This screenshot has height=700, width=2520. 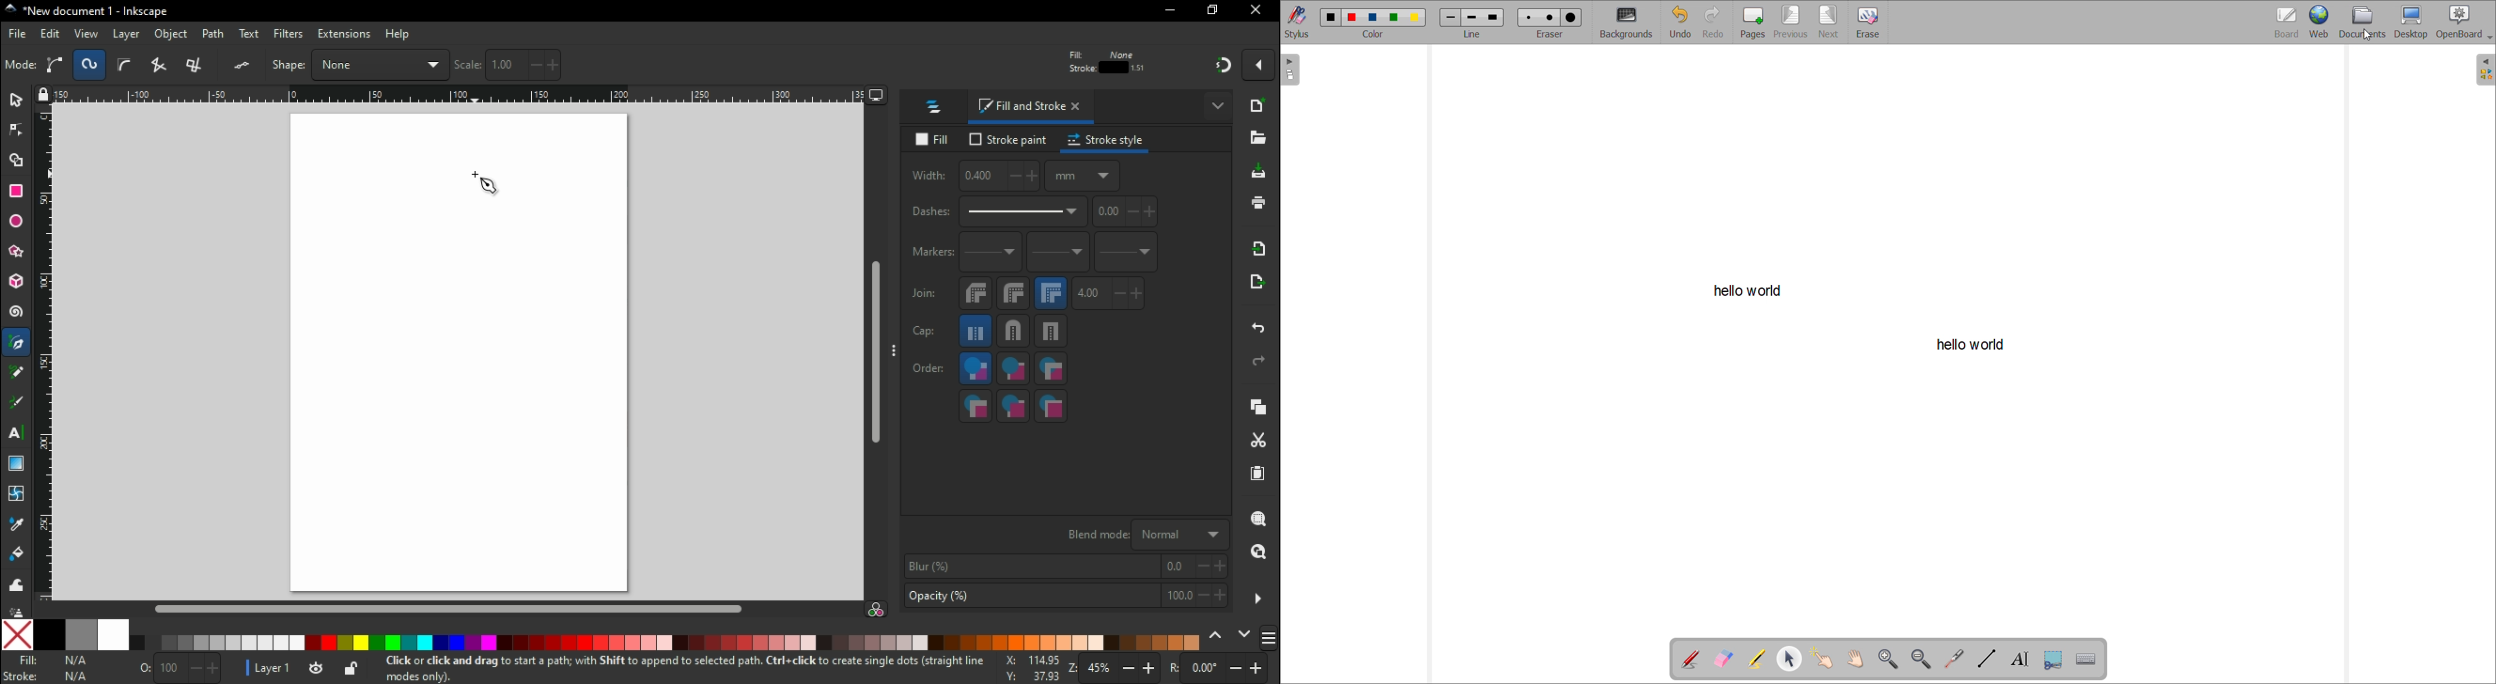 I want to click on path, so click(x=216, y=34).